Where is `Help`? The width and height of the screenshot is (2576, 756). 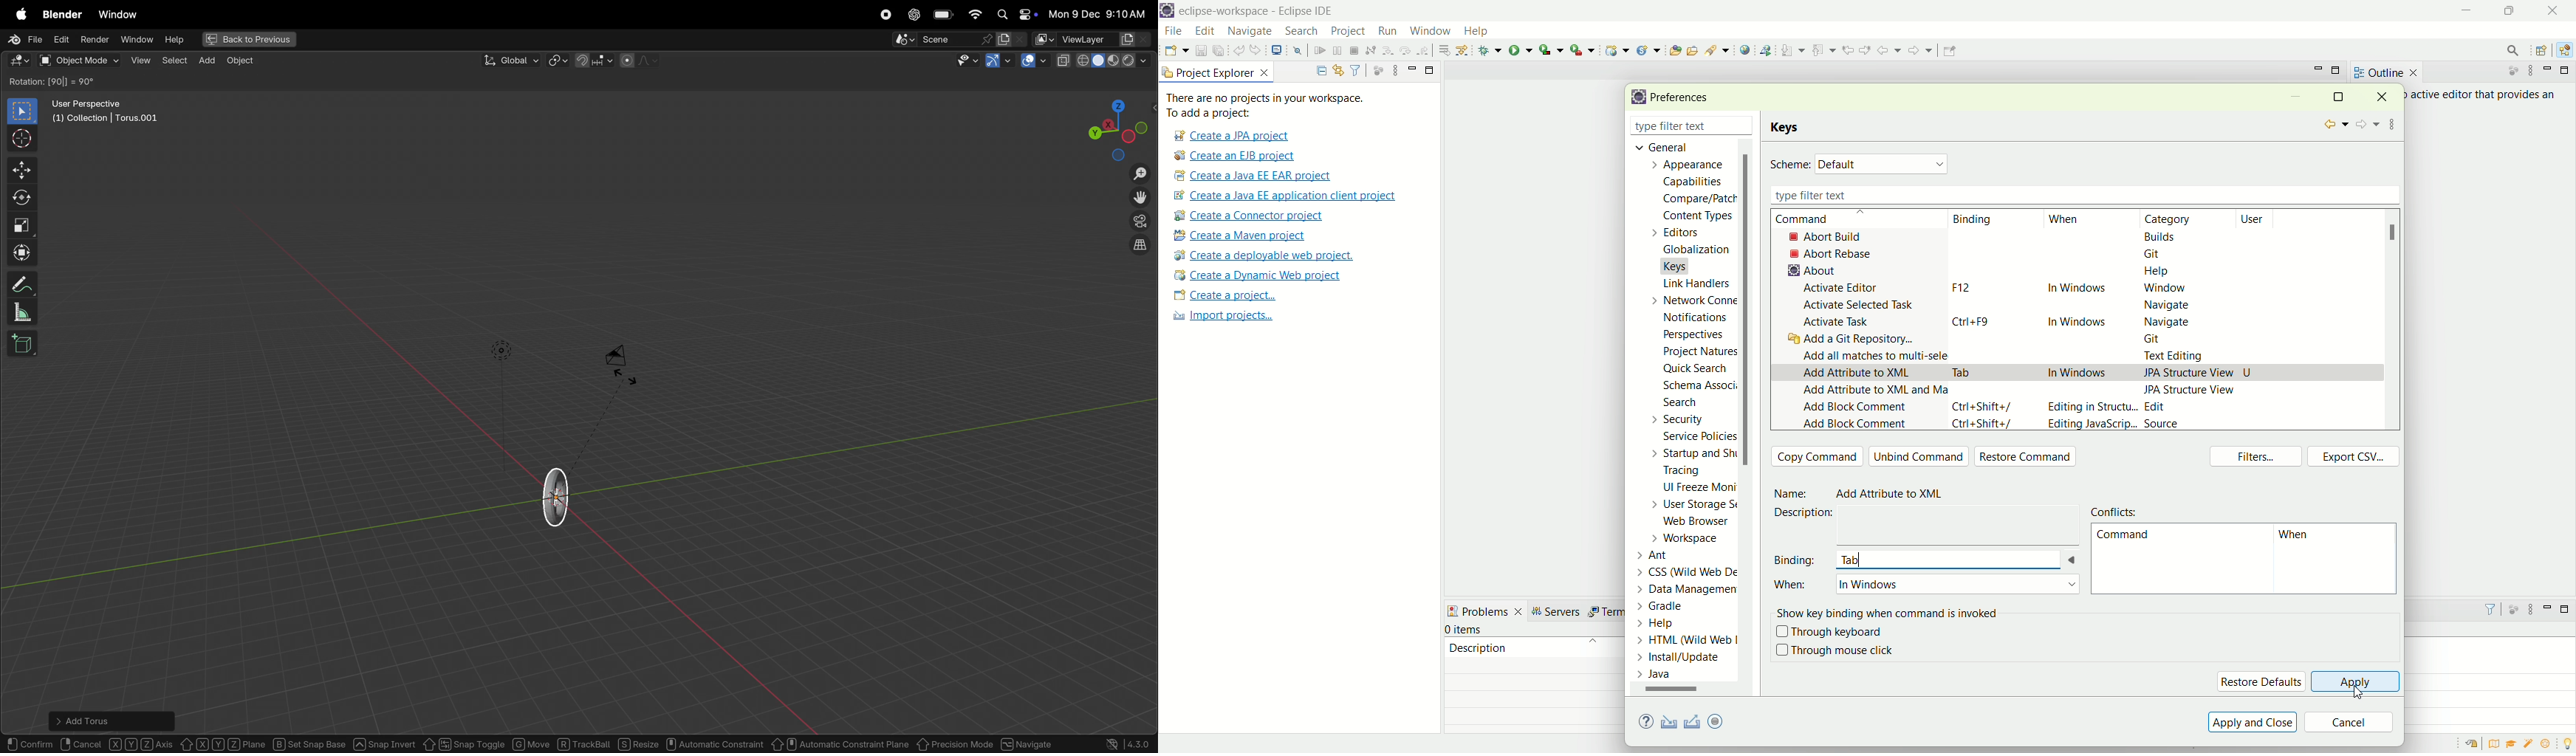 Help is located at coordinates (1671, 625).